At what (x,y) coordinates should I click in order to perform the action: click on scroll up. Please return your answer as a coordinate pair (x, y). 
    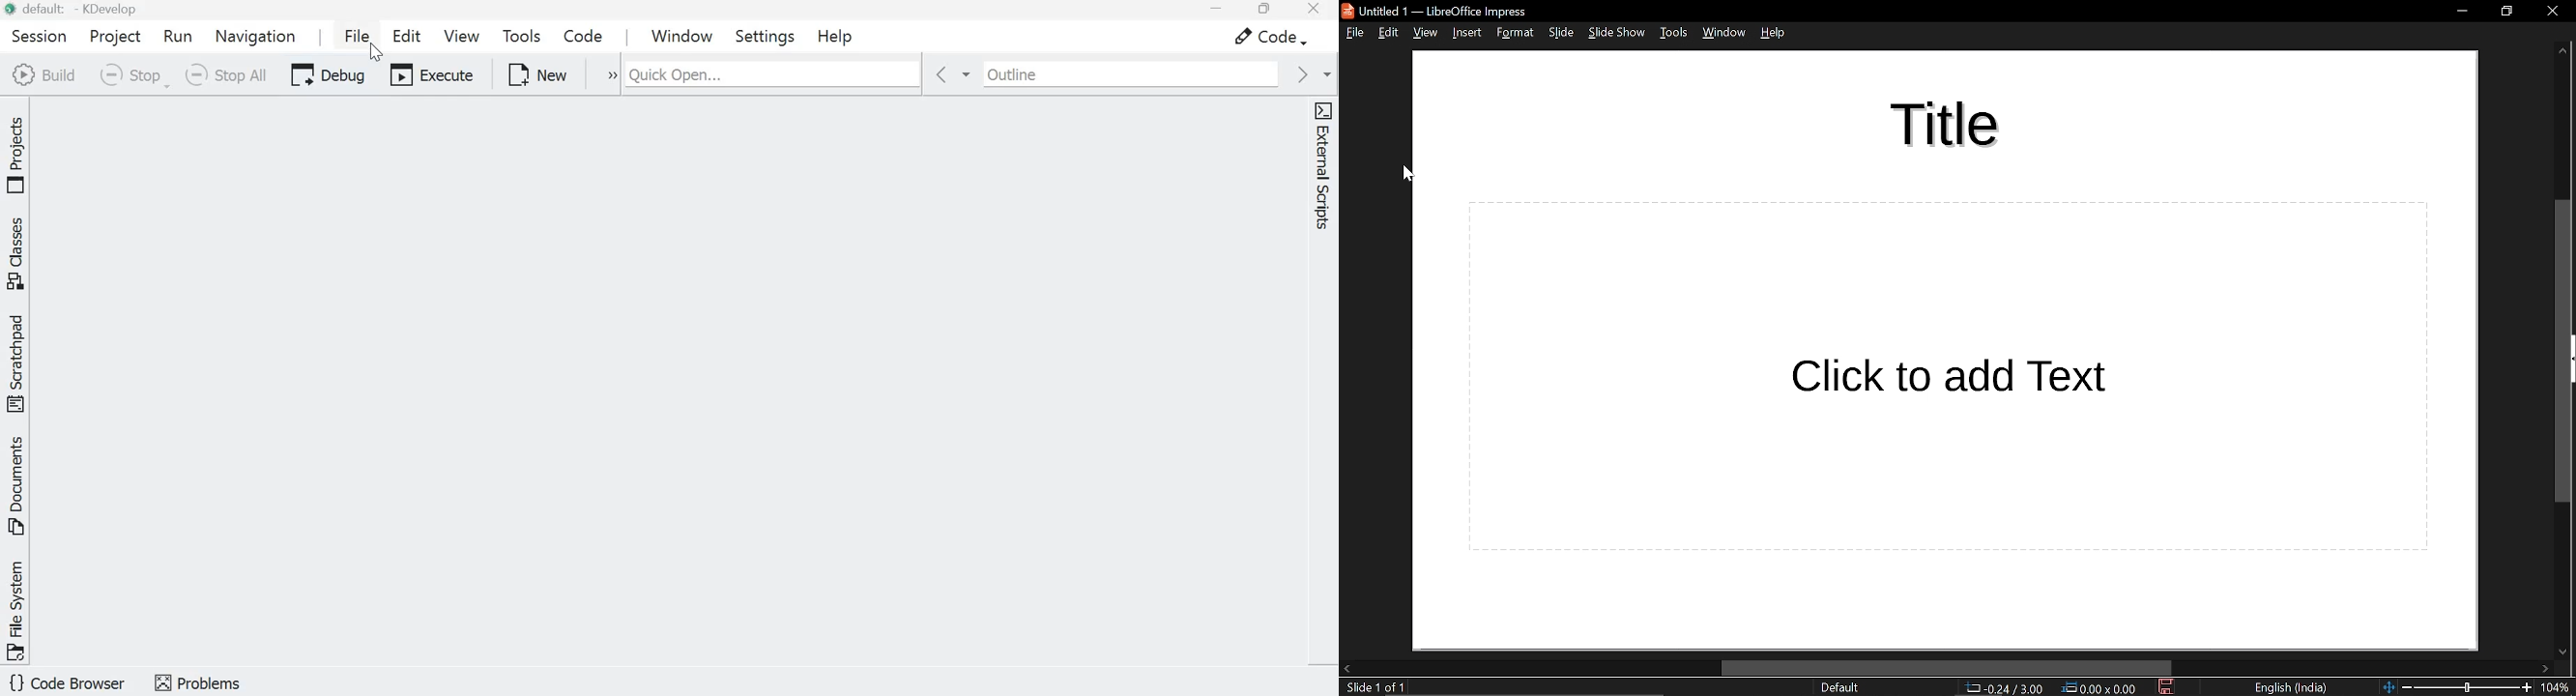
    Looking at the image, I should click on (2562, 49).